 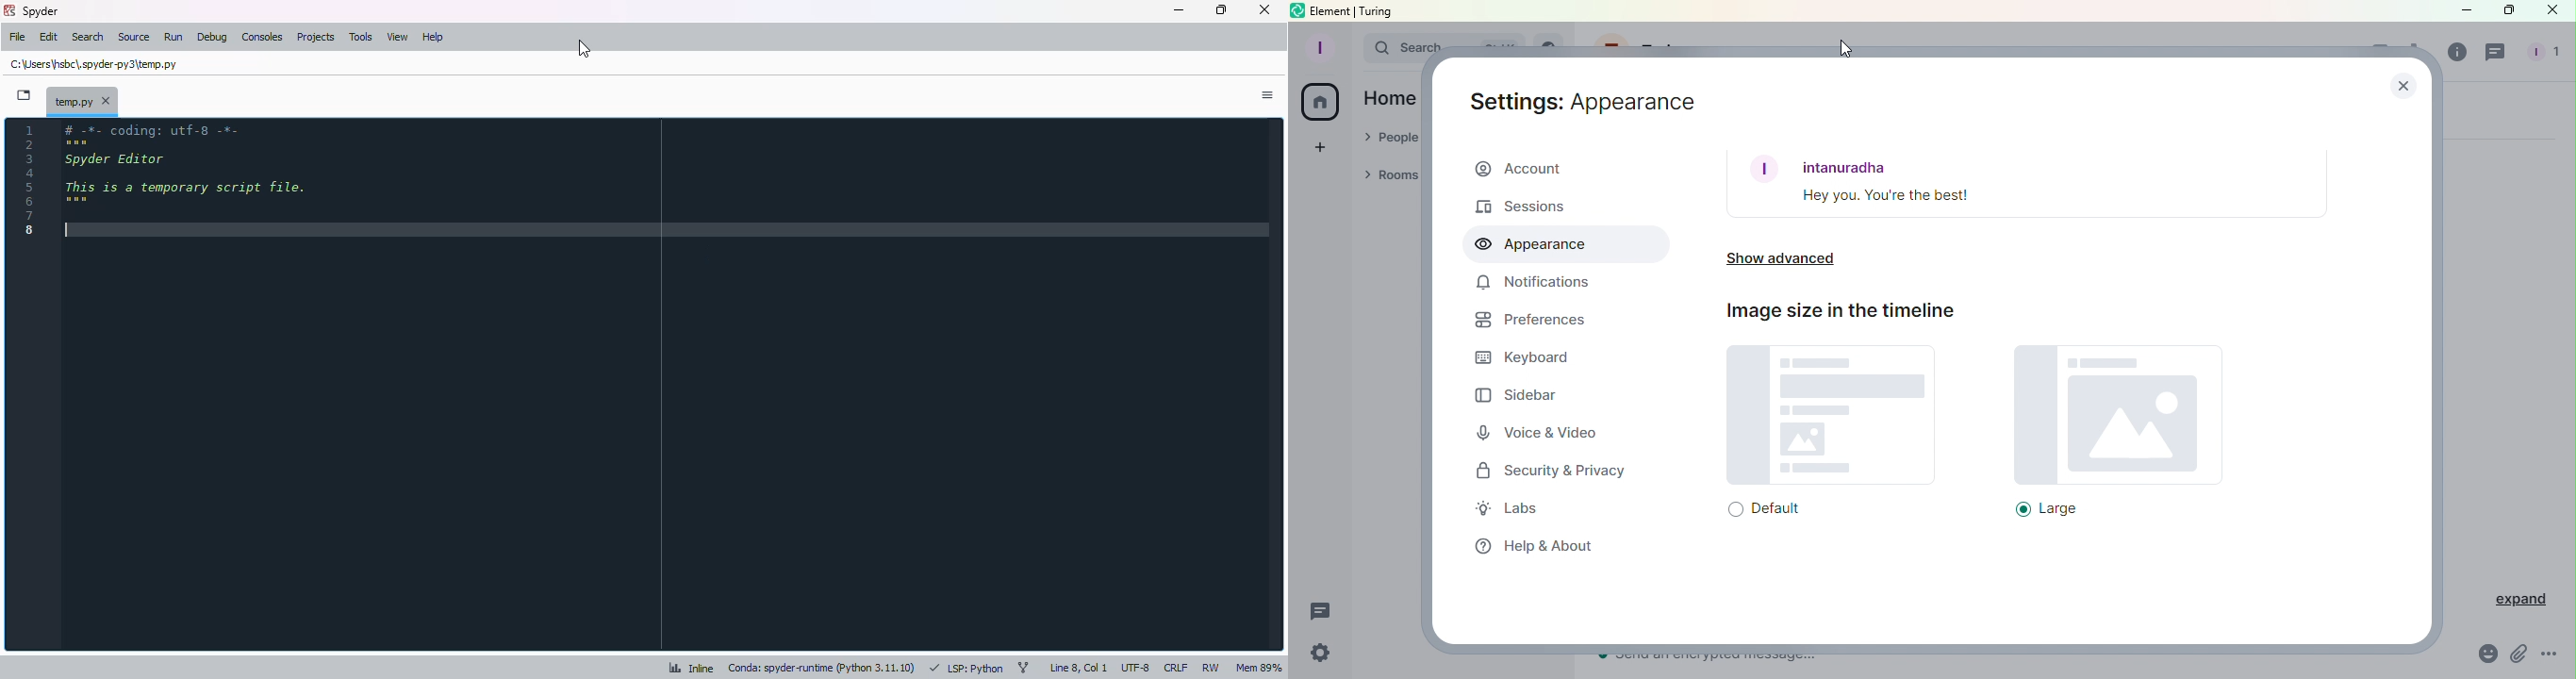 What do you see at coordinates (1584, 98) in the screenshot?
I see `Settings: Appearance` at bounding box center [1584, 98].